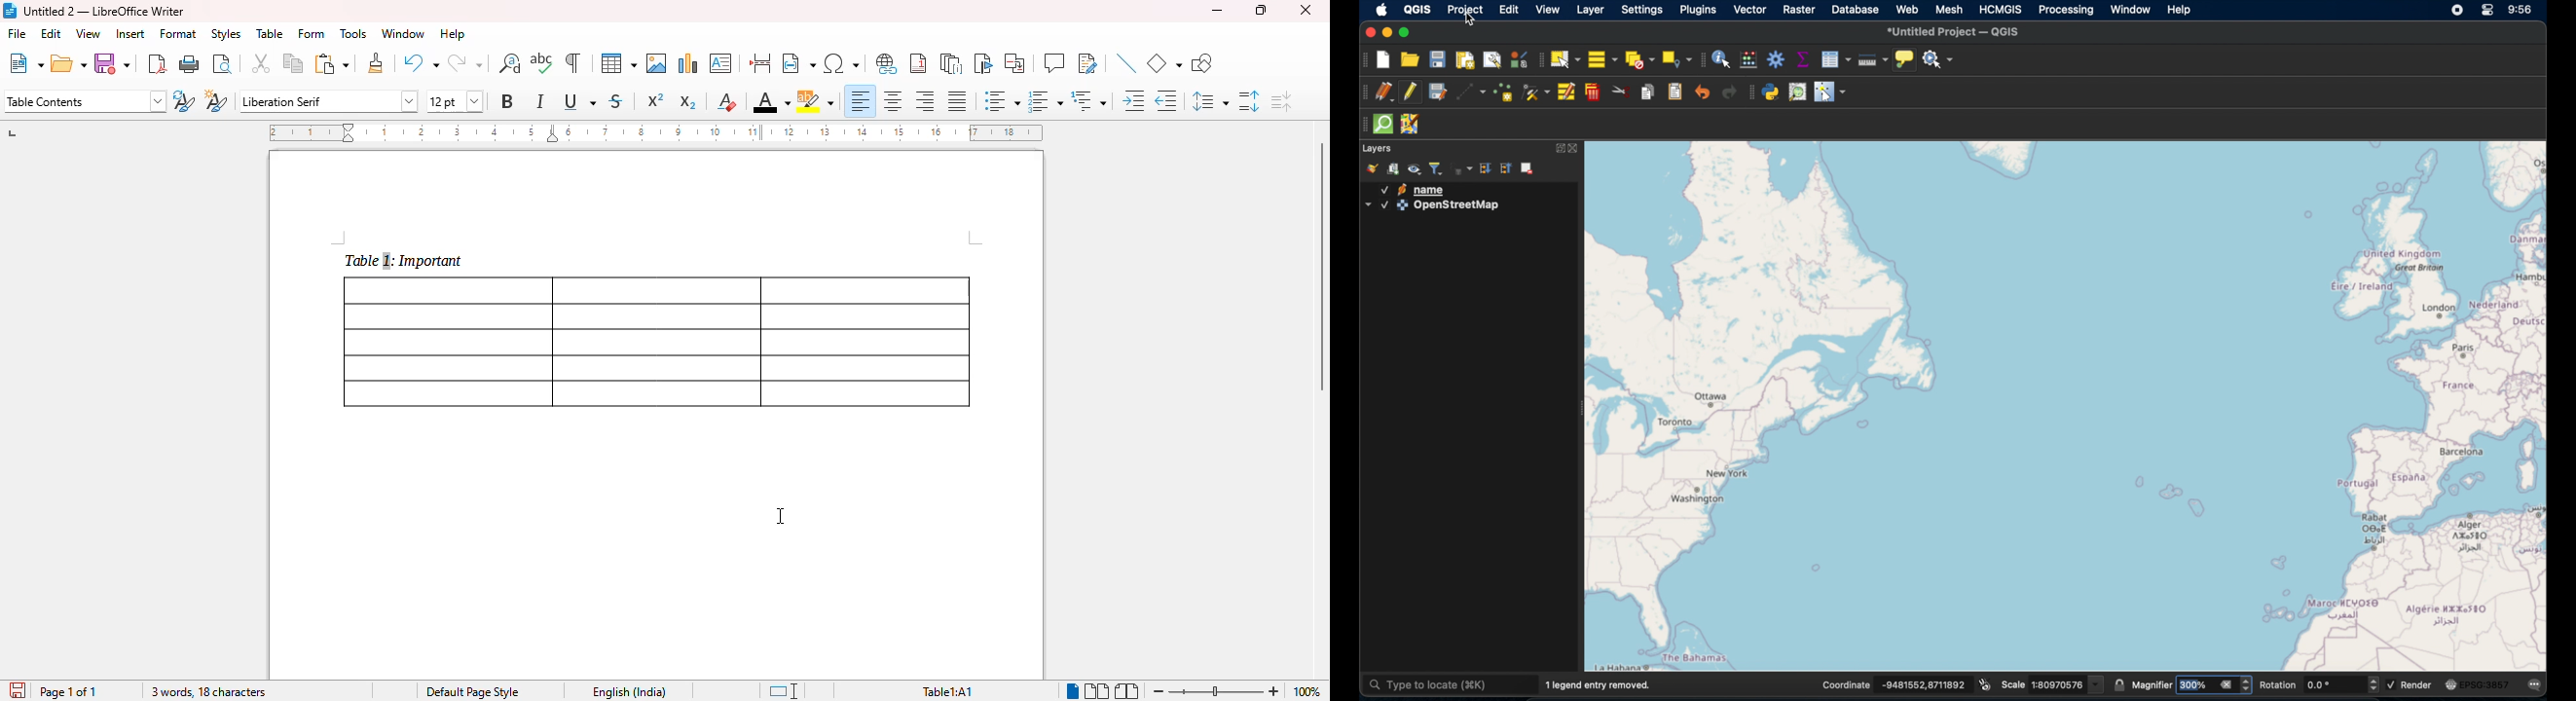 The height and width of the screenshot is (728, 2576). I want to click on undo, so click(421, 62).